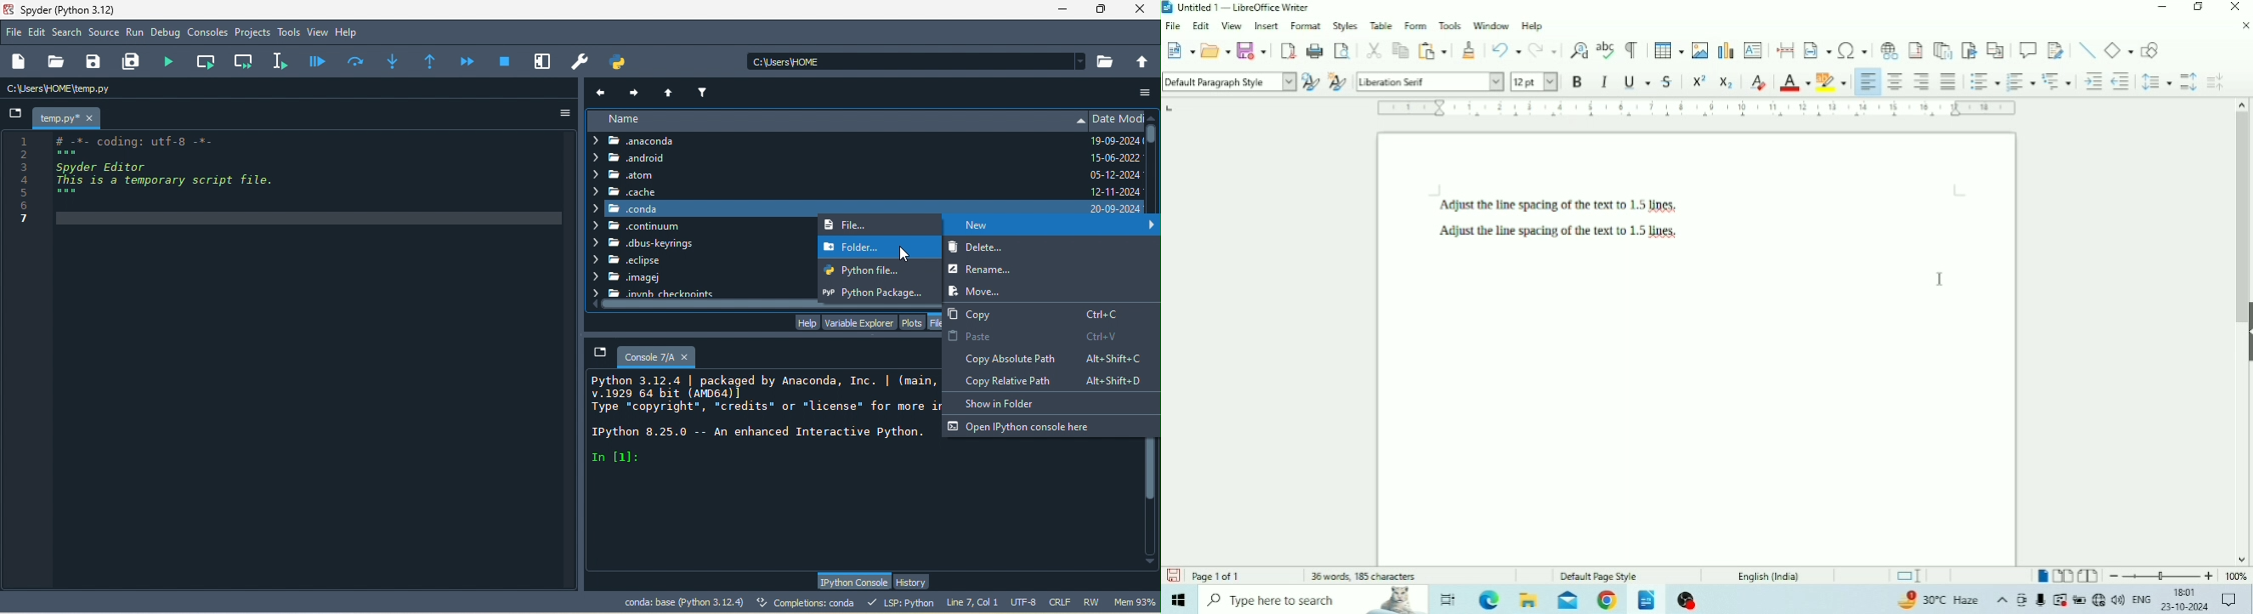 Image resolution: width=2268 pixels, height=616 pixels. Describe the element at coordinates (1344, 50) in the screenshot. I see `Toggle Print Preview` at that location.